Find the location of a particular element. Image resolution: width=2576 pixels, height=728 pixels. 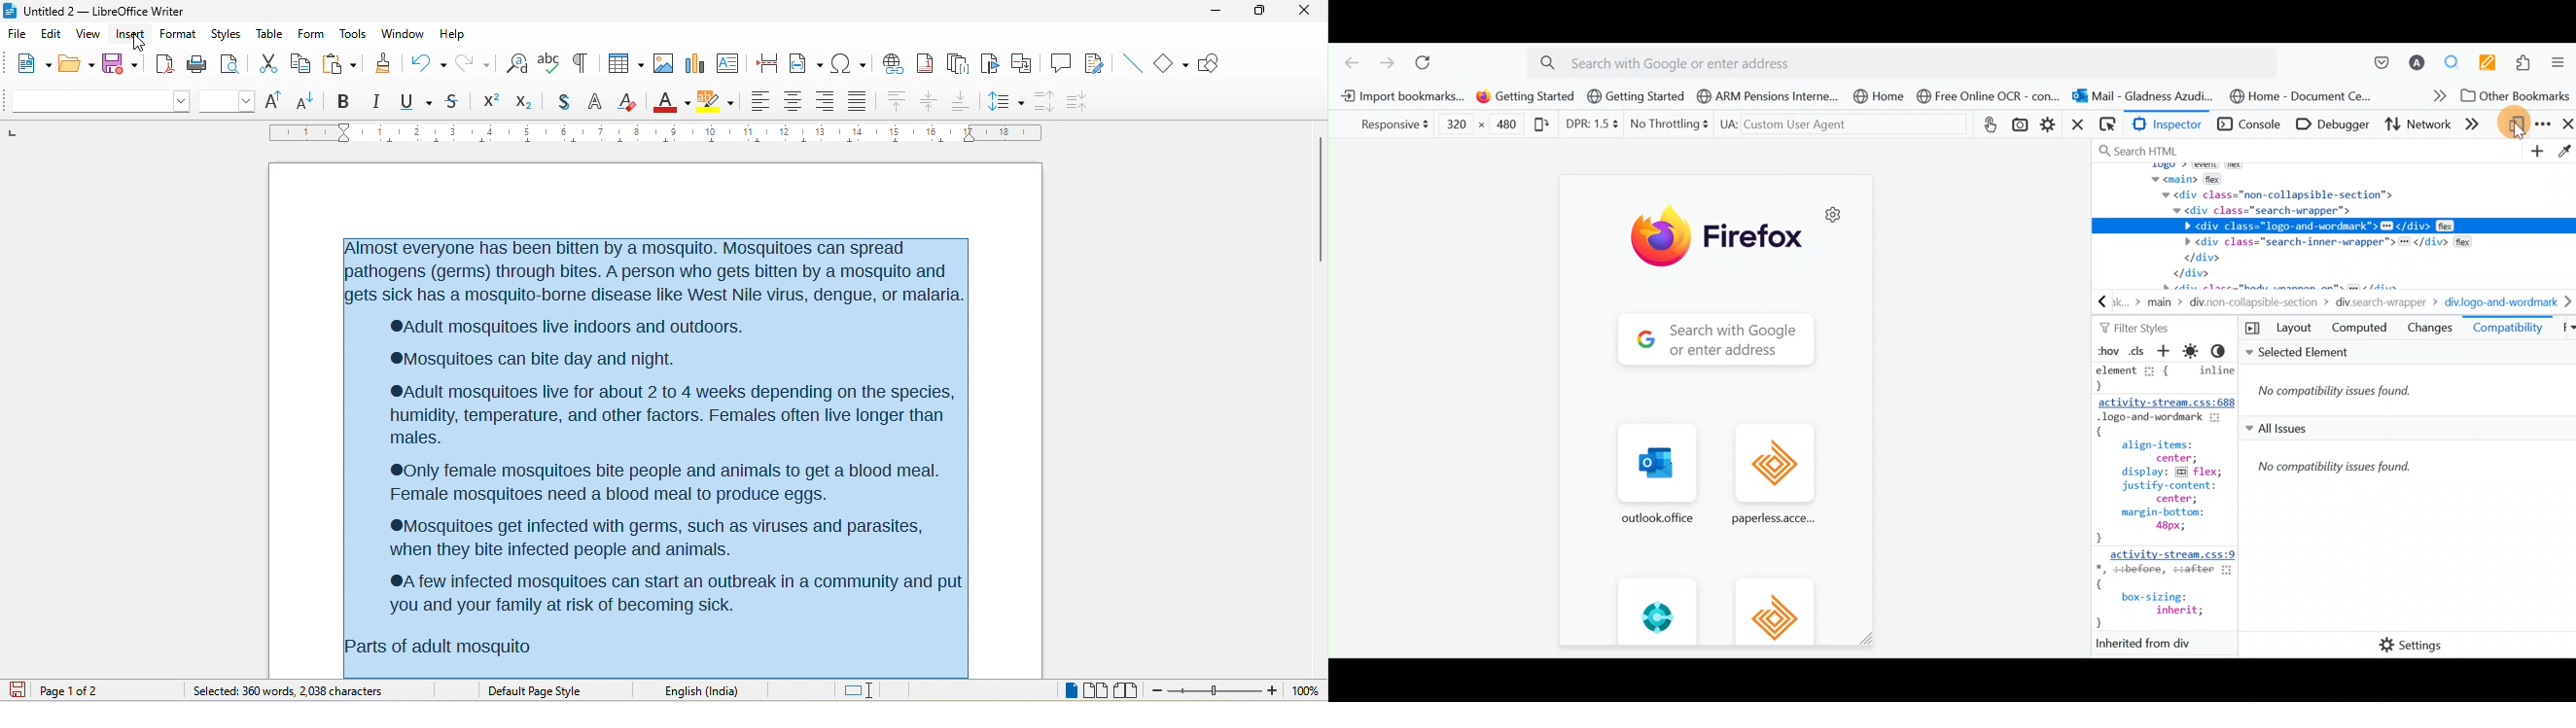

increase paragraph spacing is located at coordinates (1045, 102).